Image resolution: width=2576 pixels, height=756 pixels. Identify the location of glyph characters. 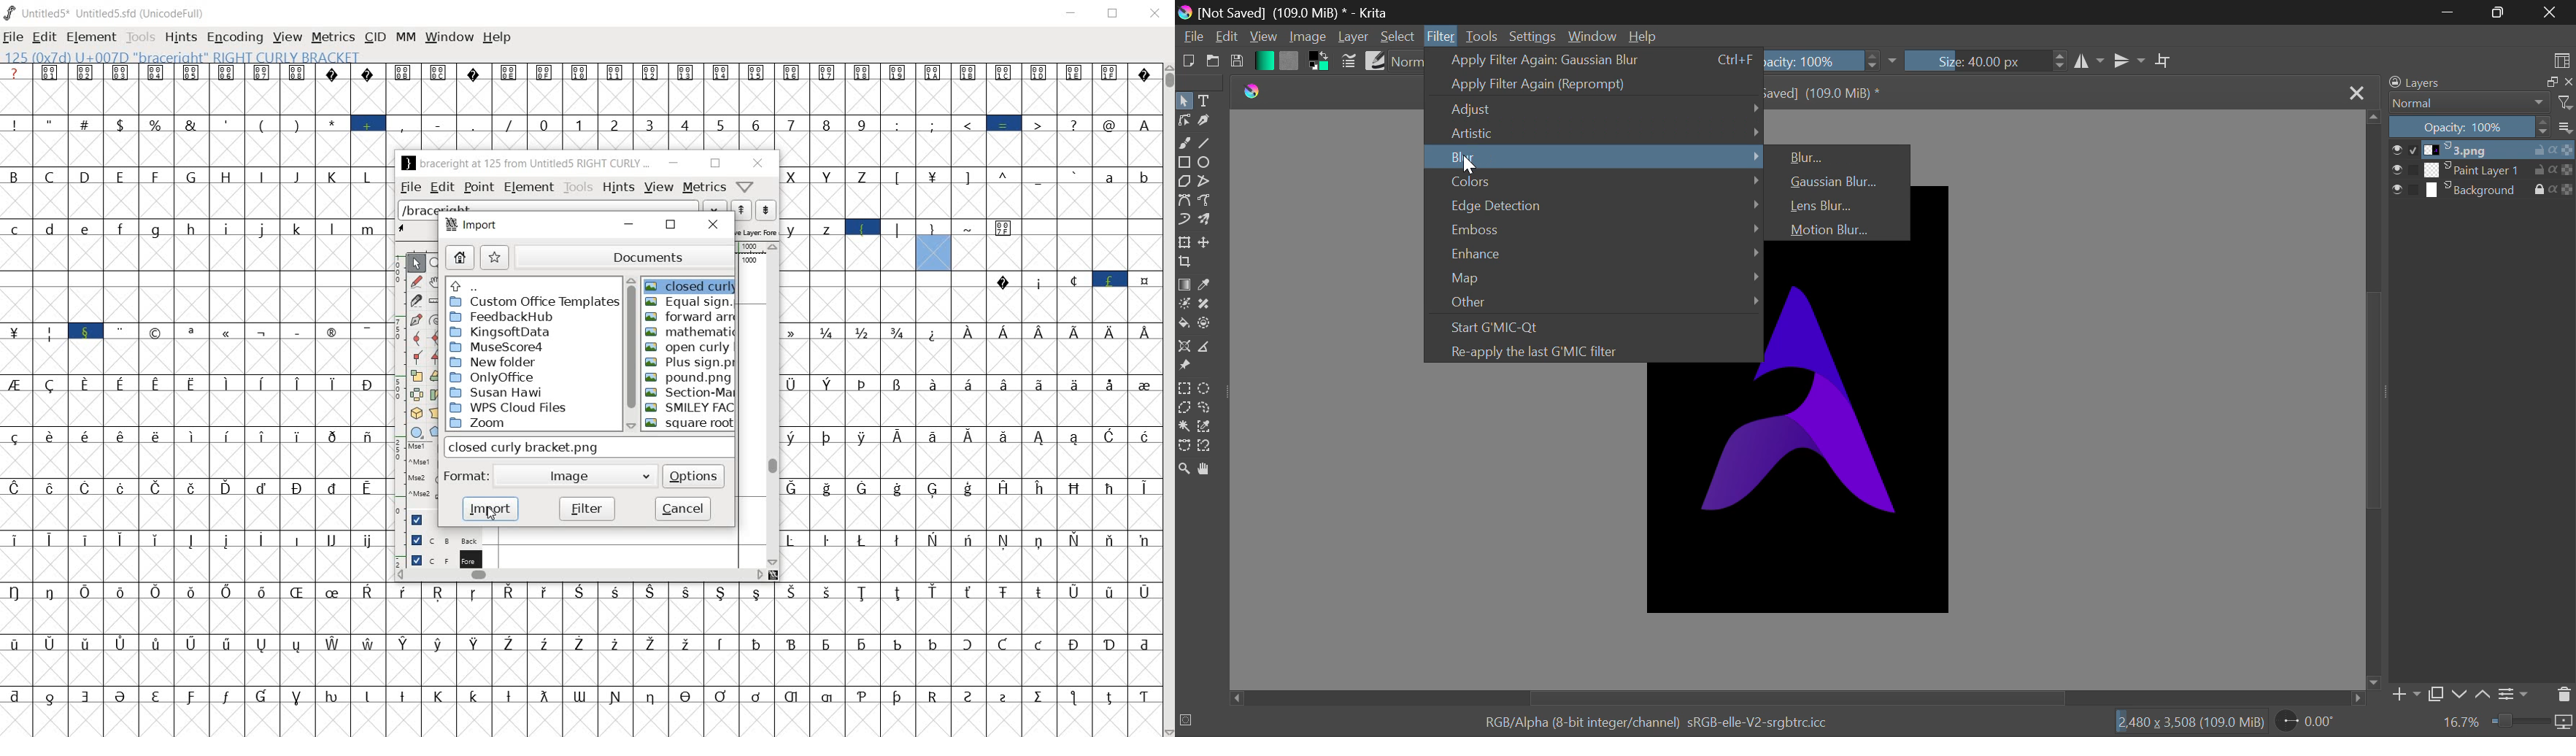
(772, 660).